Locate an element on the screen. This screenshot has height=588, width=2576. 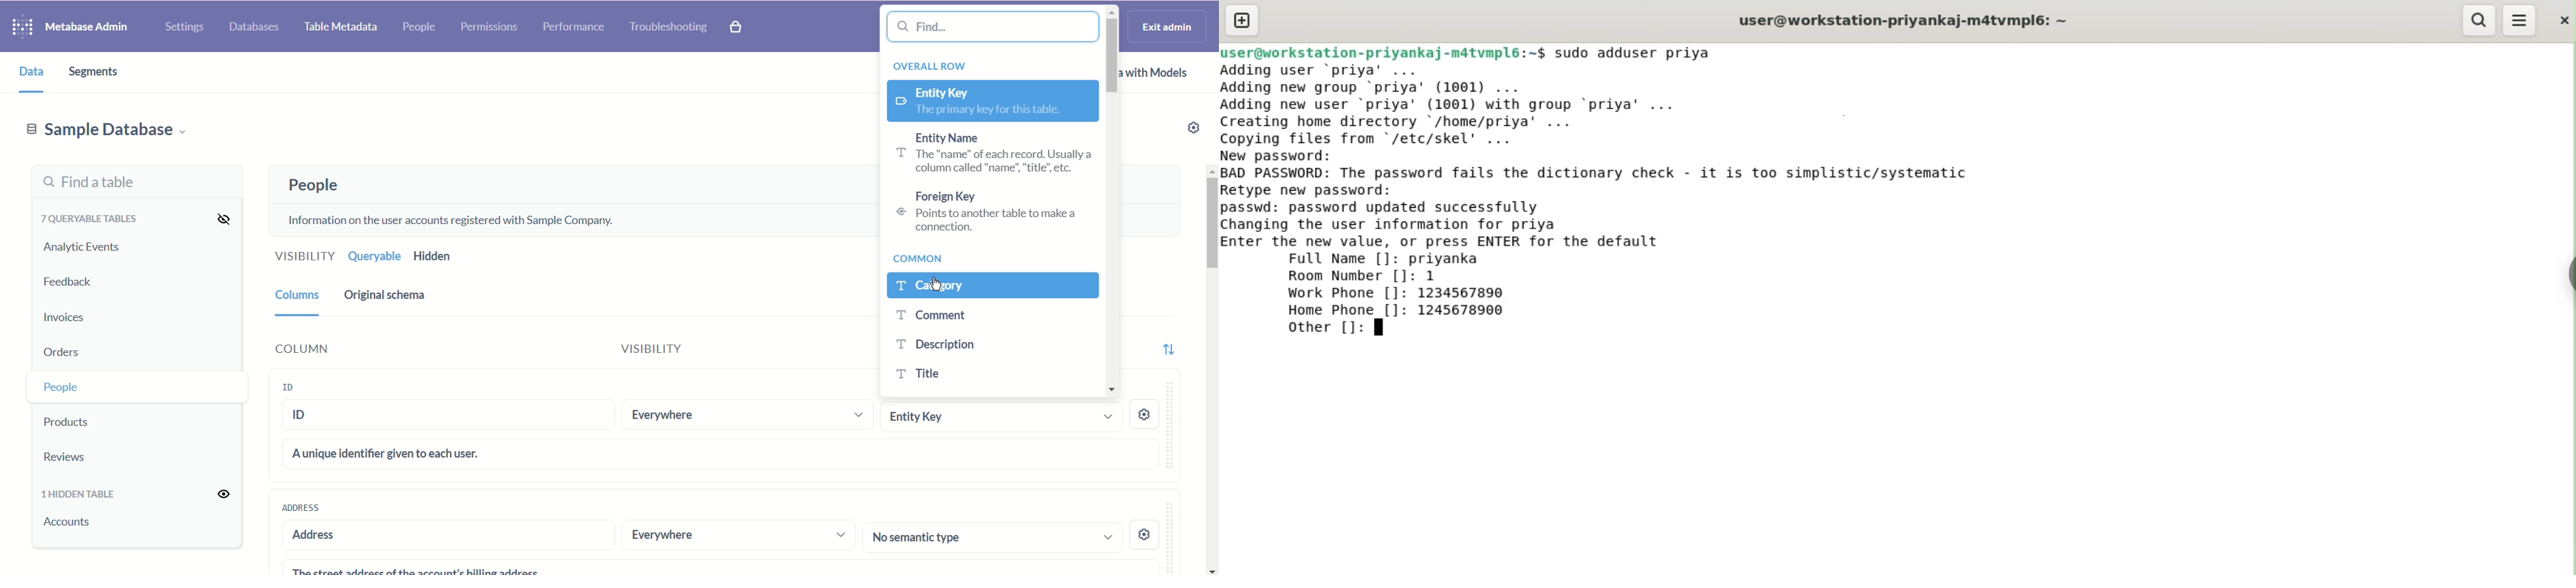
7 queryable tables is located at coordinates (86, 218).